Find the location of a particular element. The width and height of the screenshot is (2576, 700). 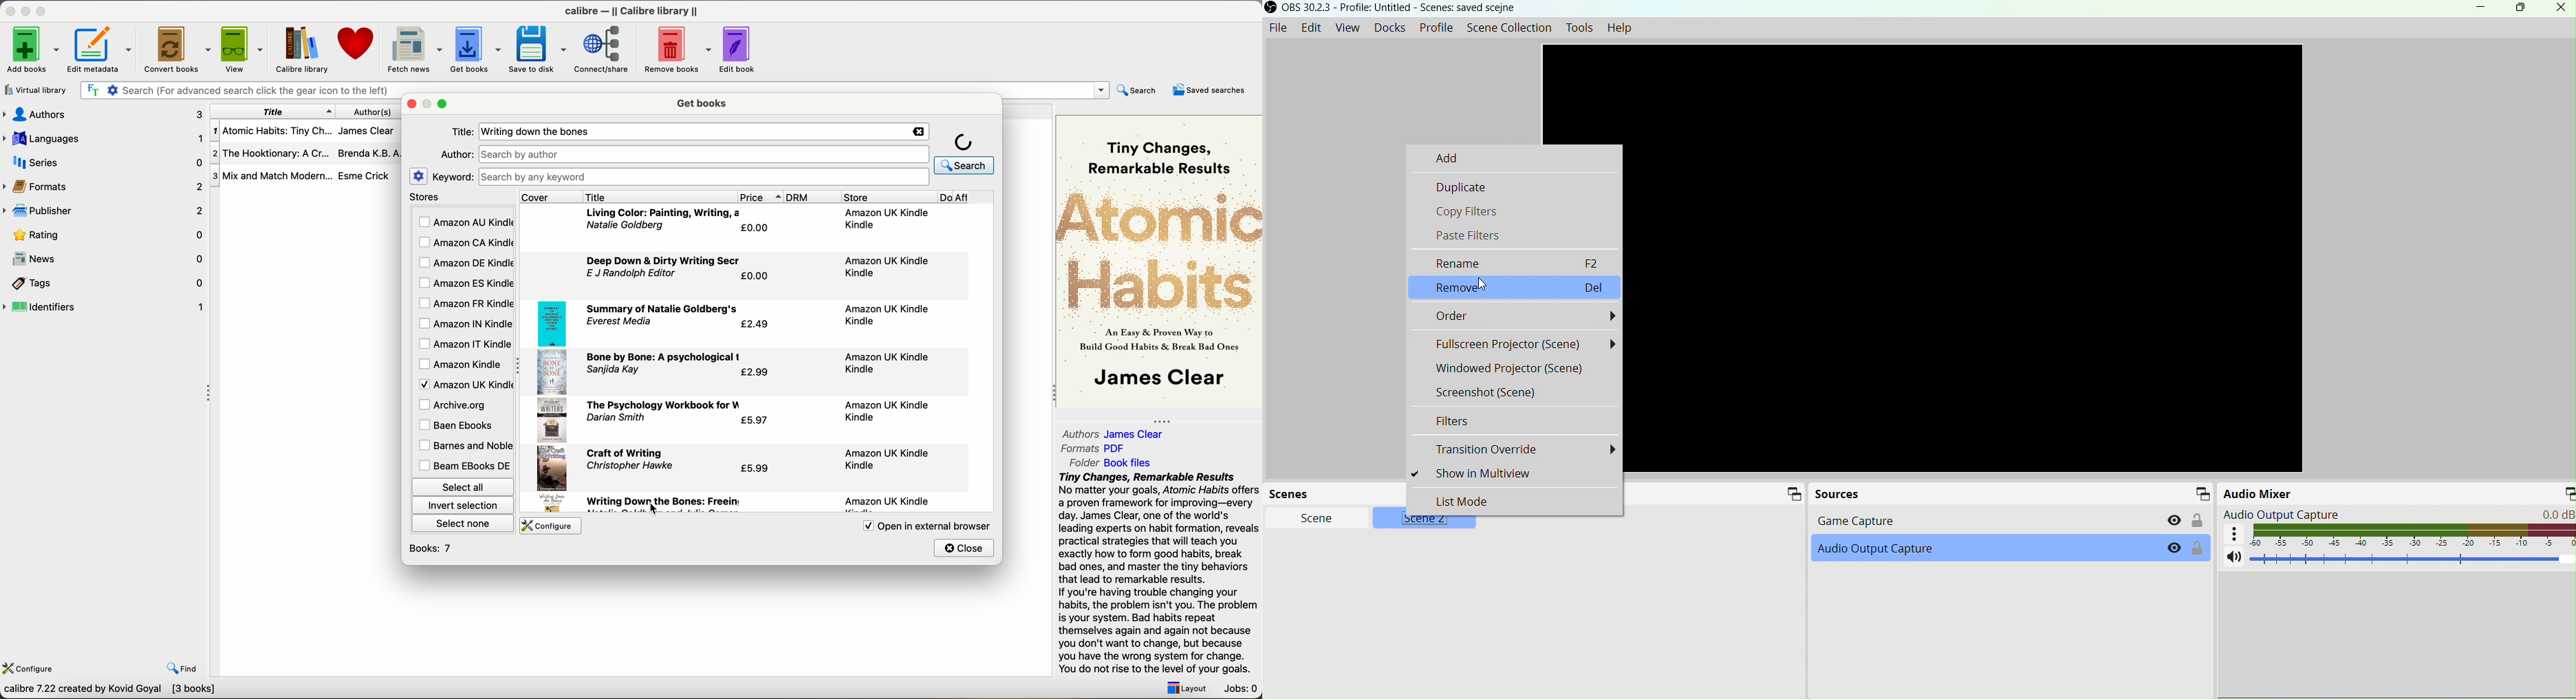

€2.99 is located at coordinates (755, 372).